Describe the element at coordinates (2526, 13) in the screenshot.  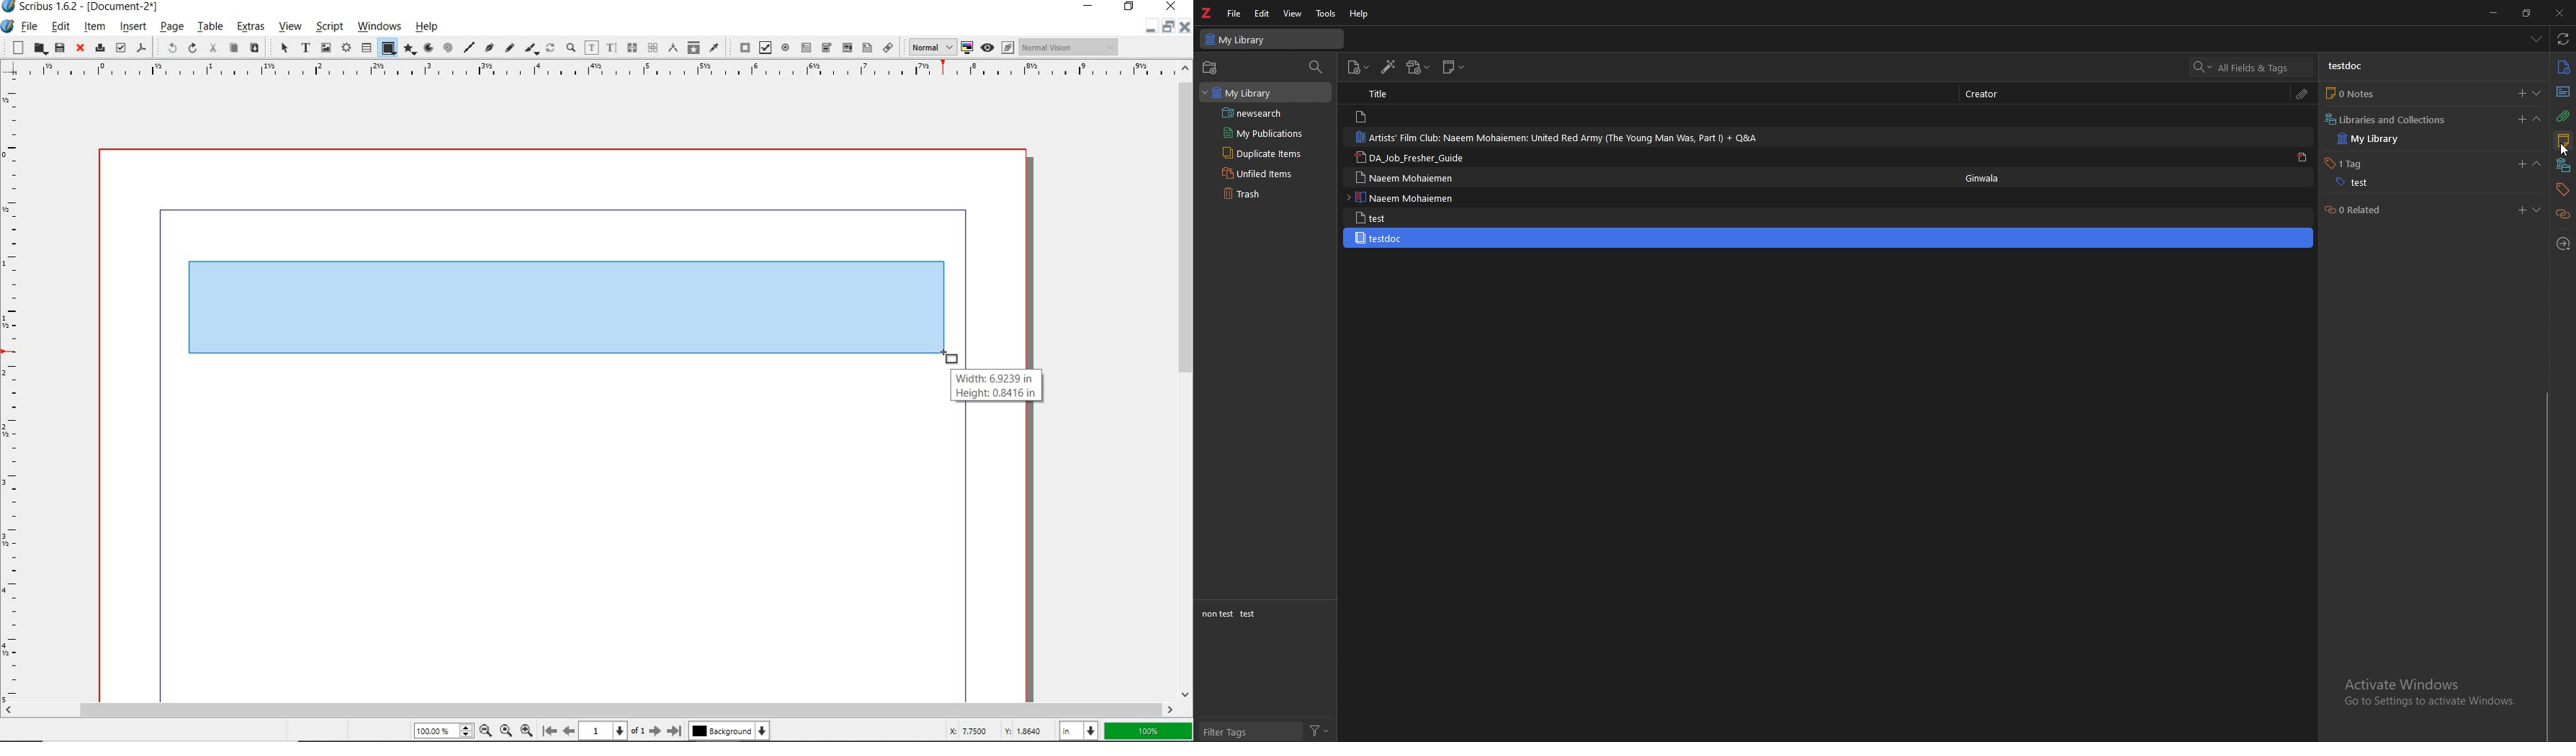
I see `resize` at that location.